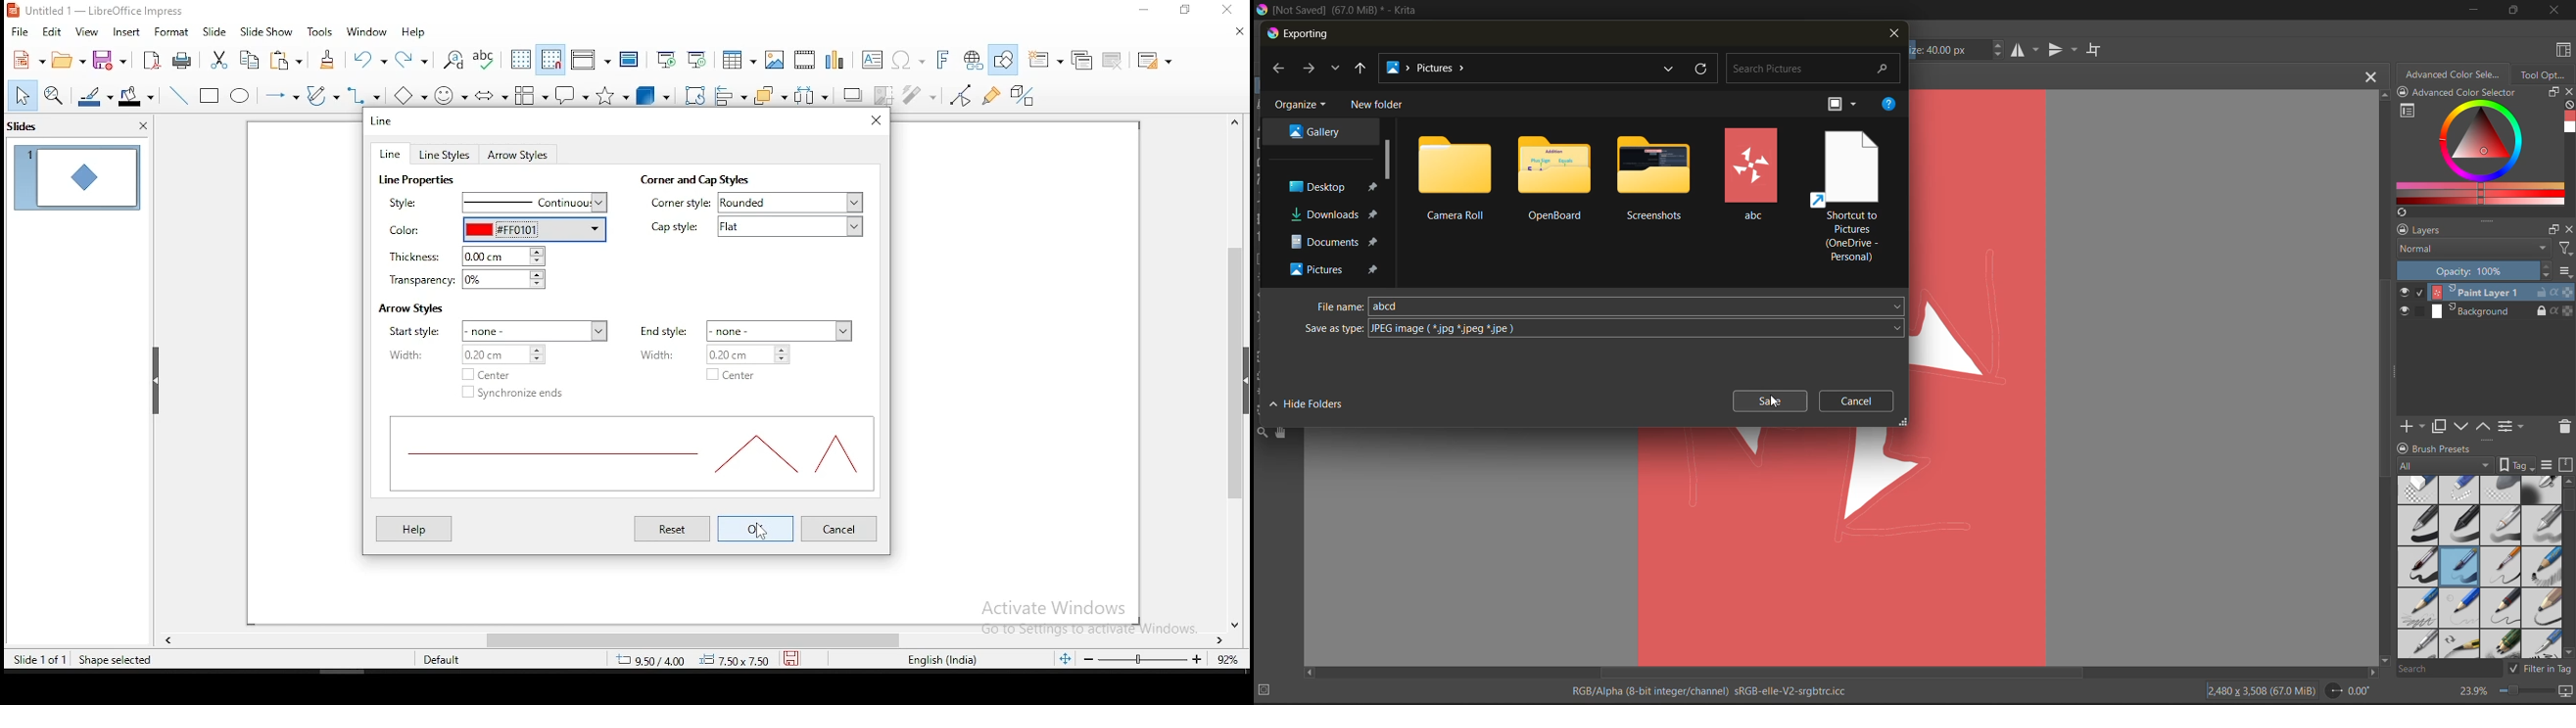  Describe the element at coordinates (685, 661) in the screenshot. I see `9.50/4.00 7.50x7.50` at that location.